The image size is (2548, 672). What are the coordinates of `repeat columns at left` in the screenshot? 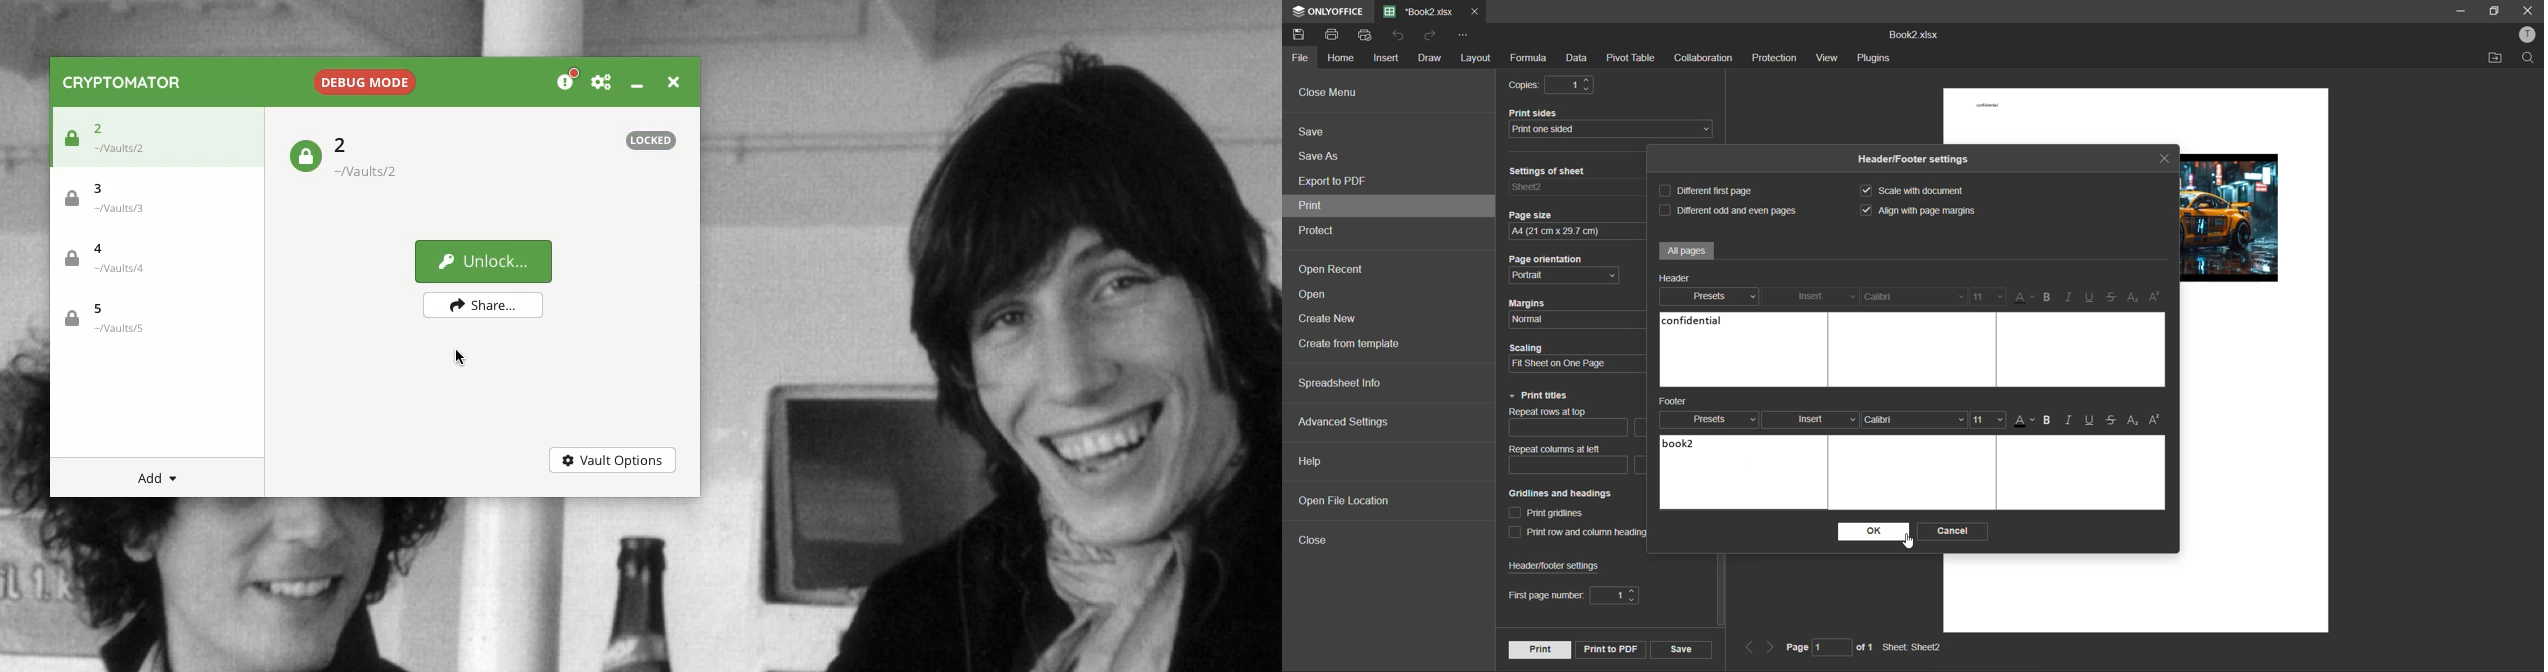 It's located at (1575, 459).